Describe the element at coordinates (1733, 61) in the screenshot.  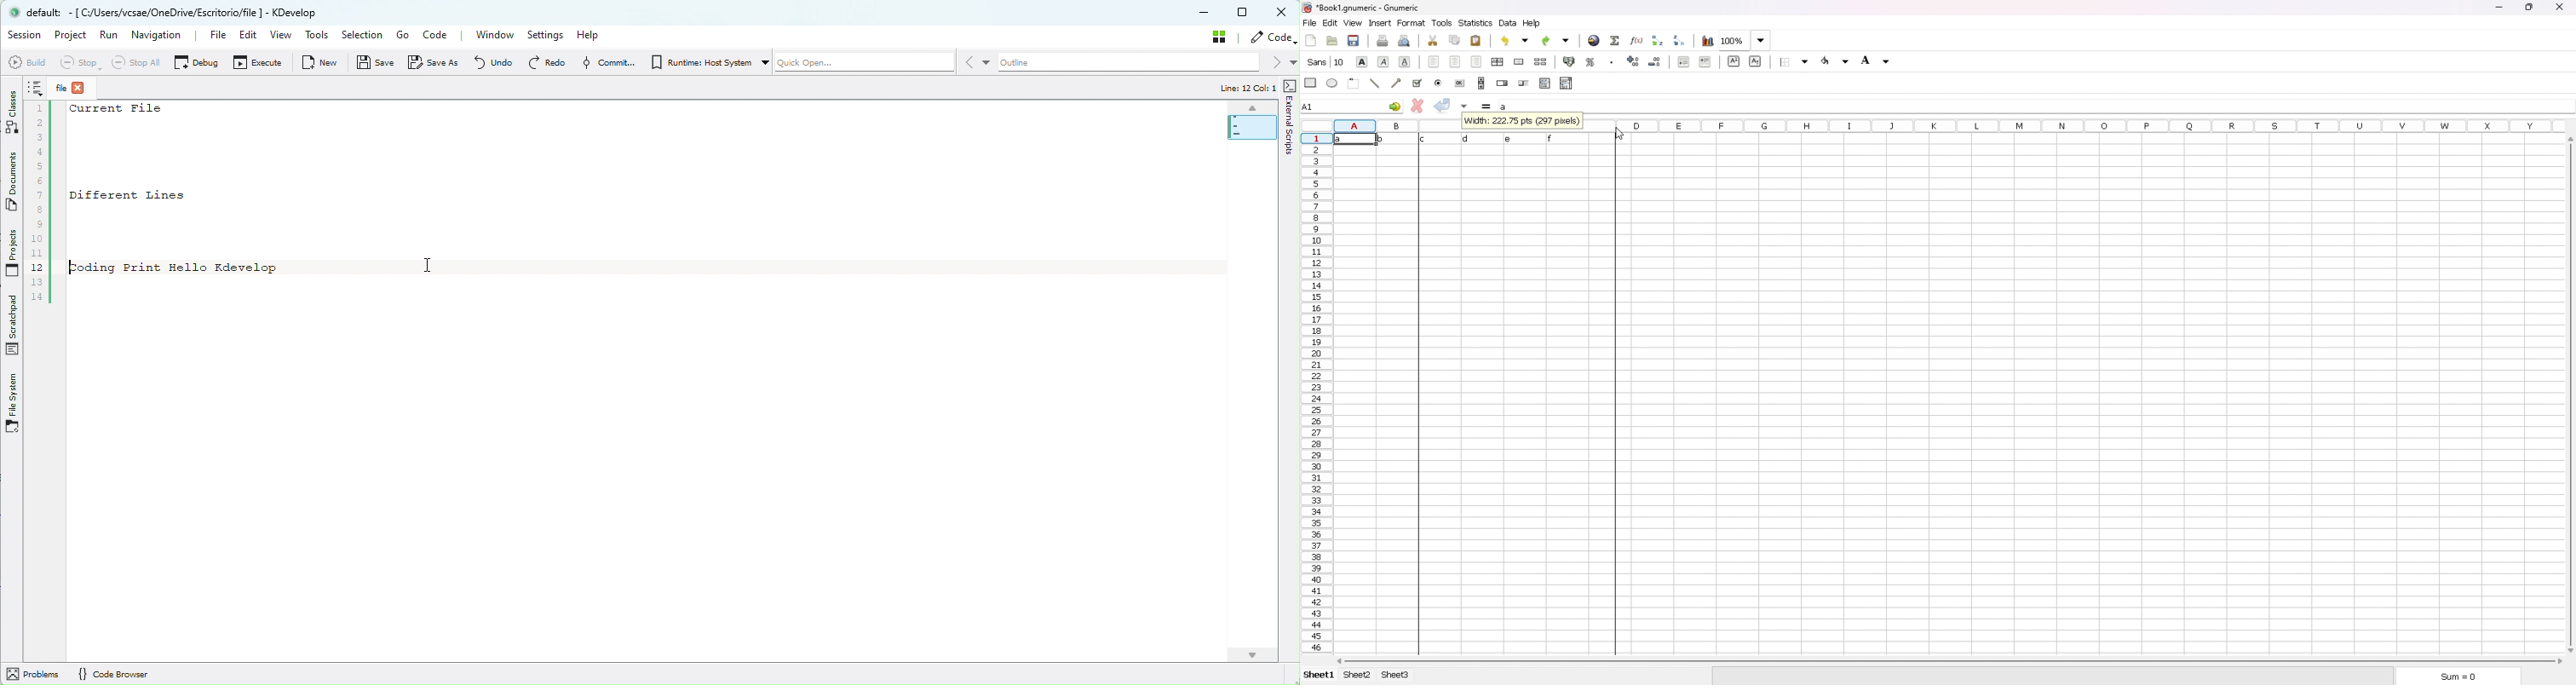
I see `superscript` at that location.